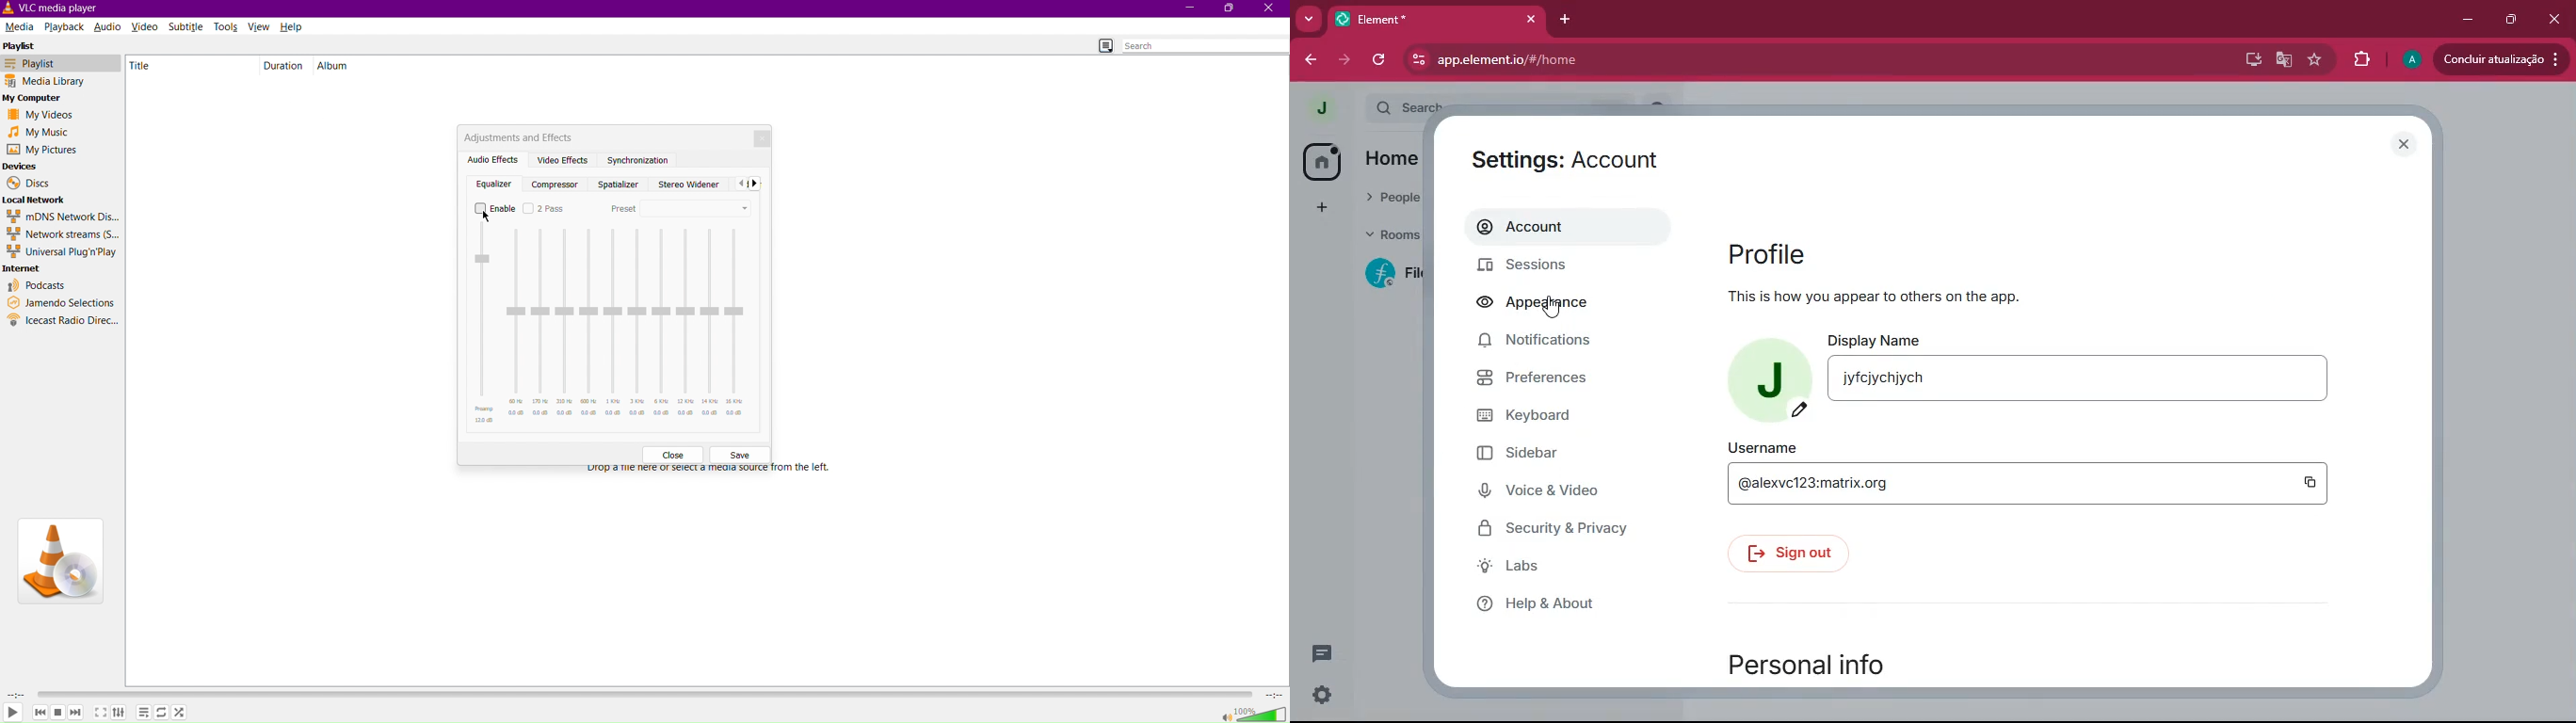  What do you see at coordinates (39, 711) in the screenshot?
I see `Backward` at bounding box center [39, 711].